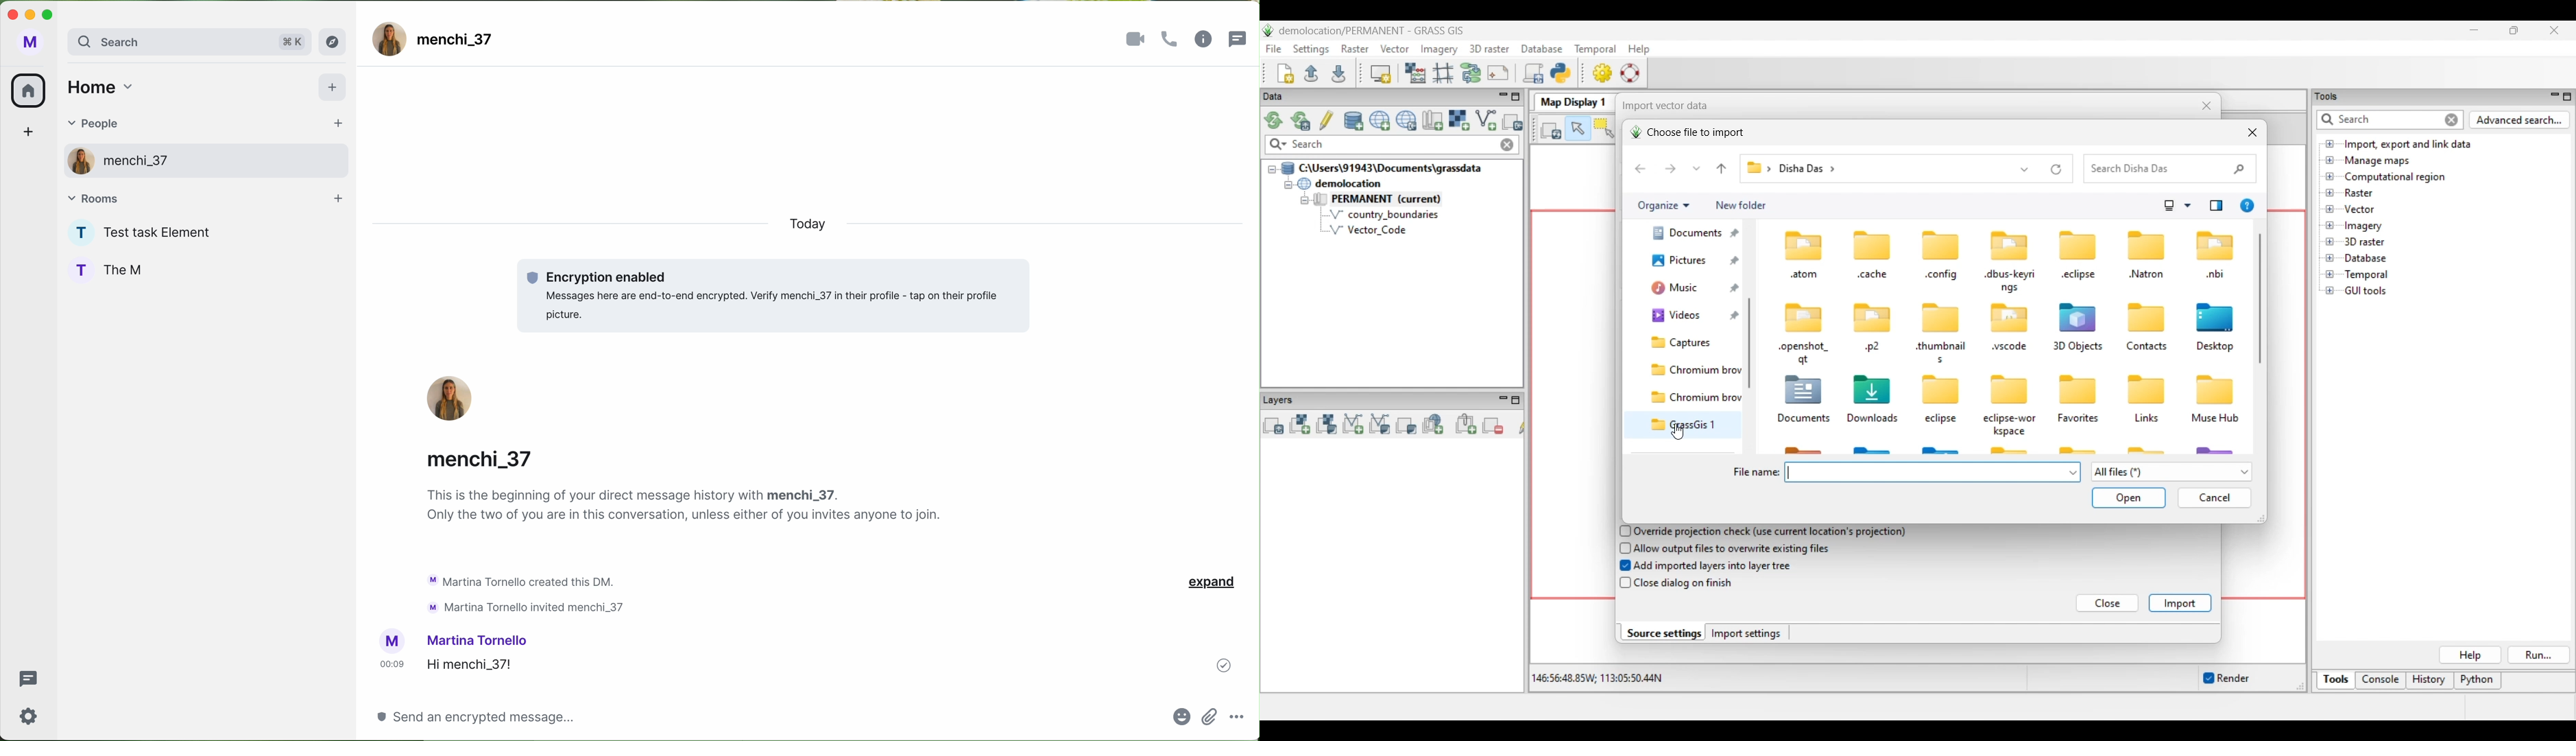 Image resolution: width=2576 pixels, height=756 pixels. Describe the element at coordinates (1224, 664) in the screenshot. I see `sent` at that location.